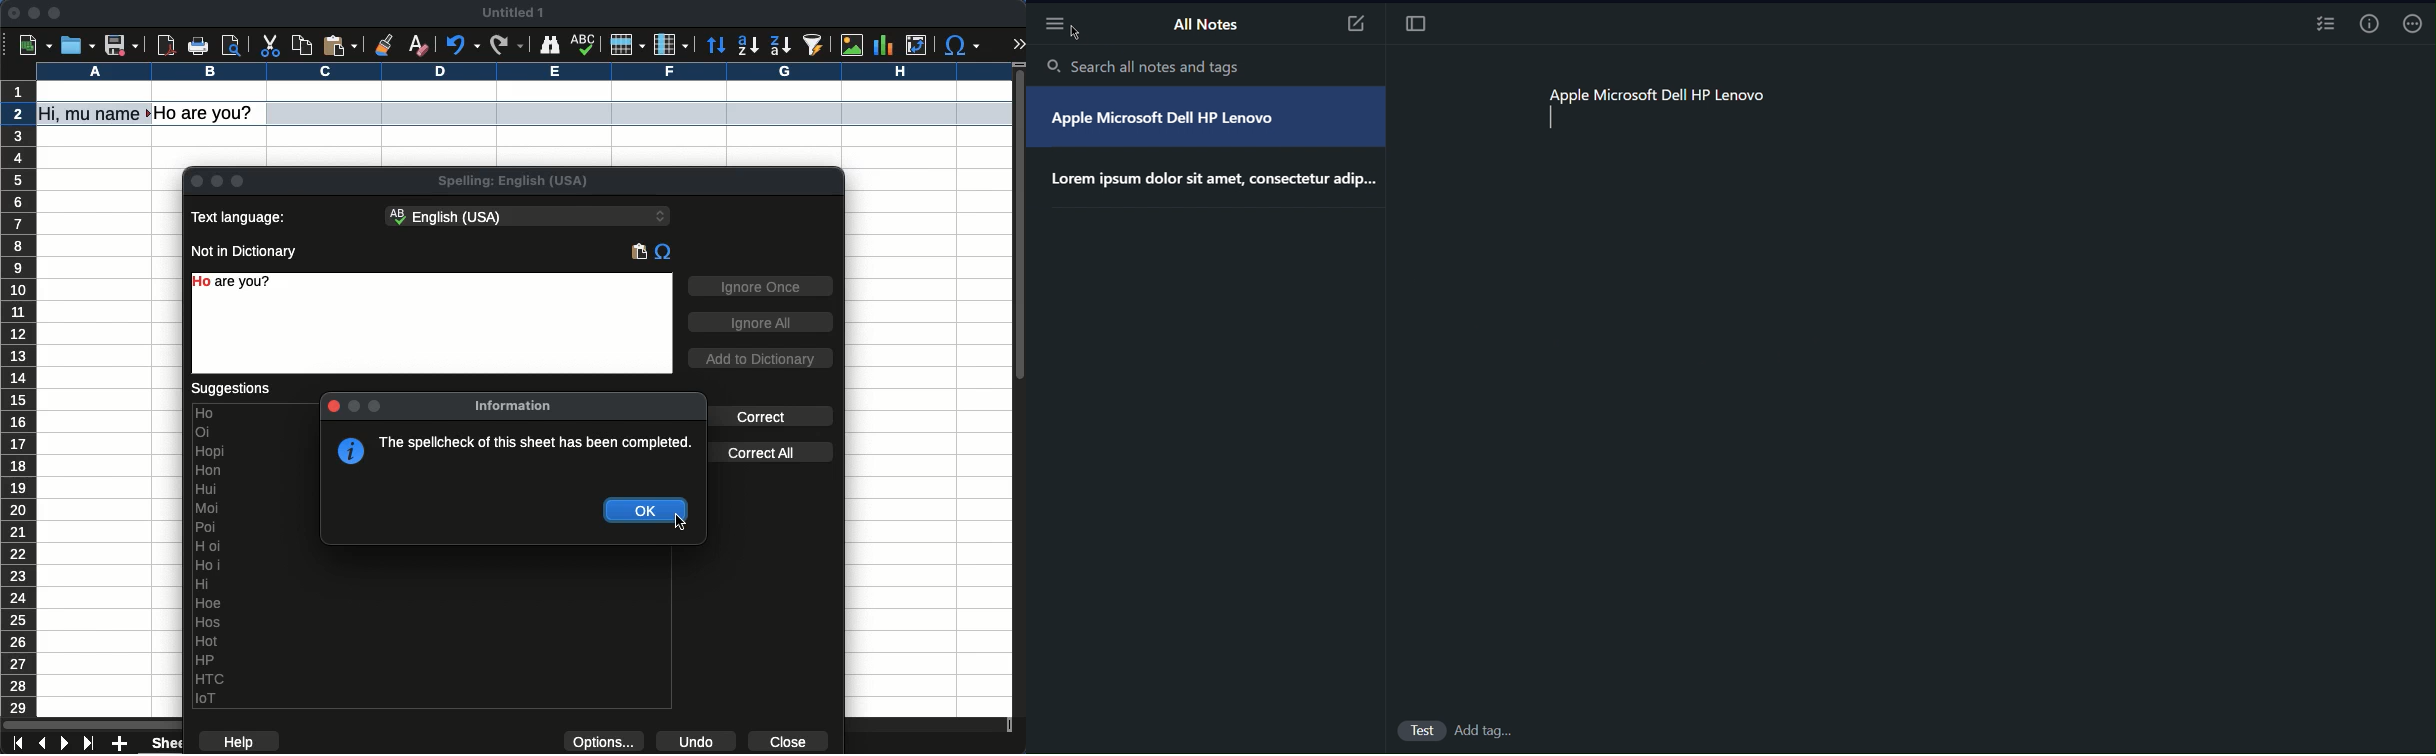 This screenshot has height=756, width=2436. I want to click on Checklist, so click(2325, 23).